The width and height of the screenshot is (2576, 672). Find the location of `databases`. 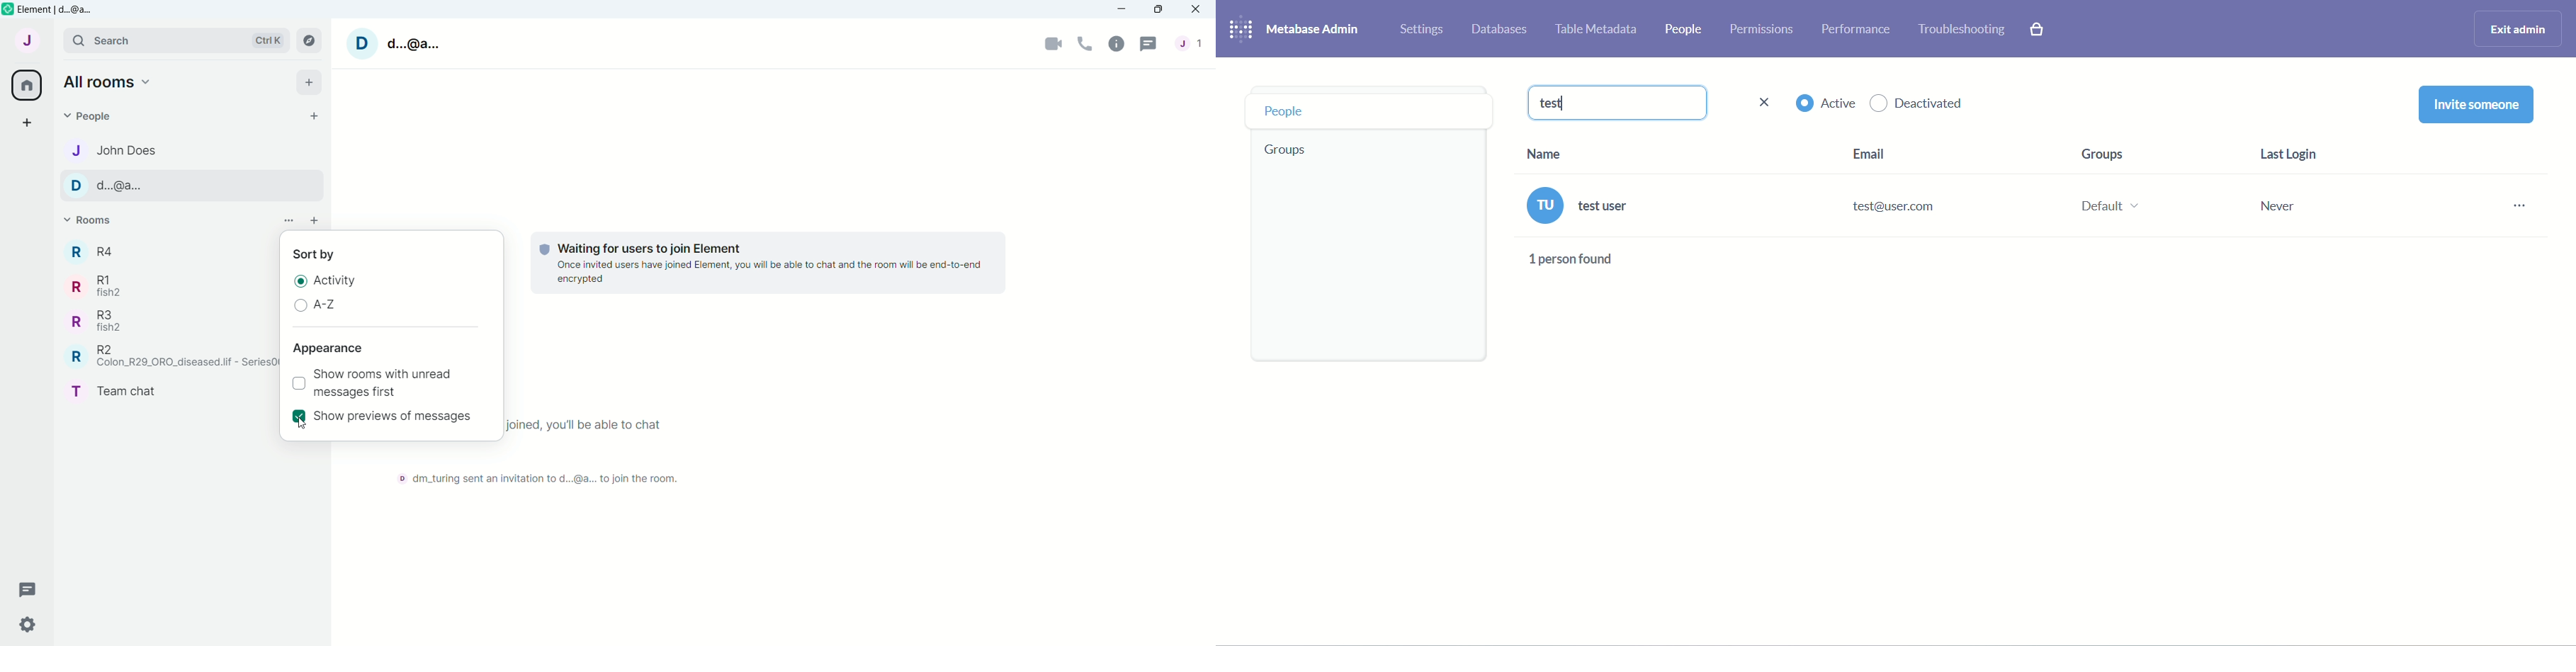

databases is located at coordinates (1503, 30).